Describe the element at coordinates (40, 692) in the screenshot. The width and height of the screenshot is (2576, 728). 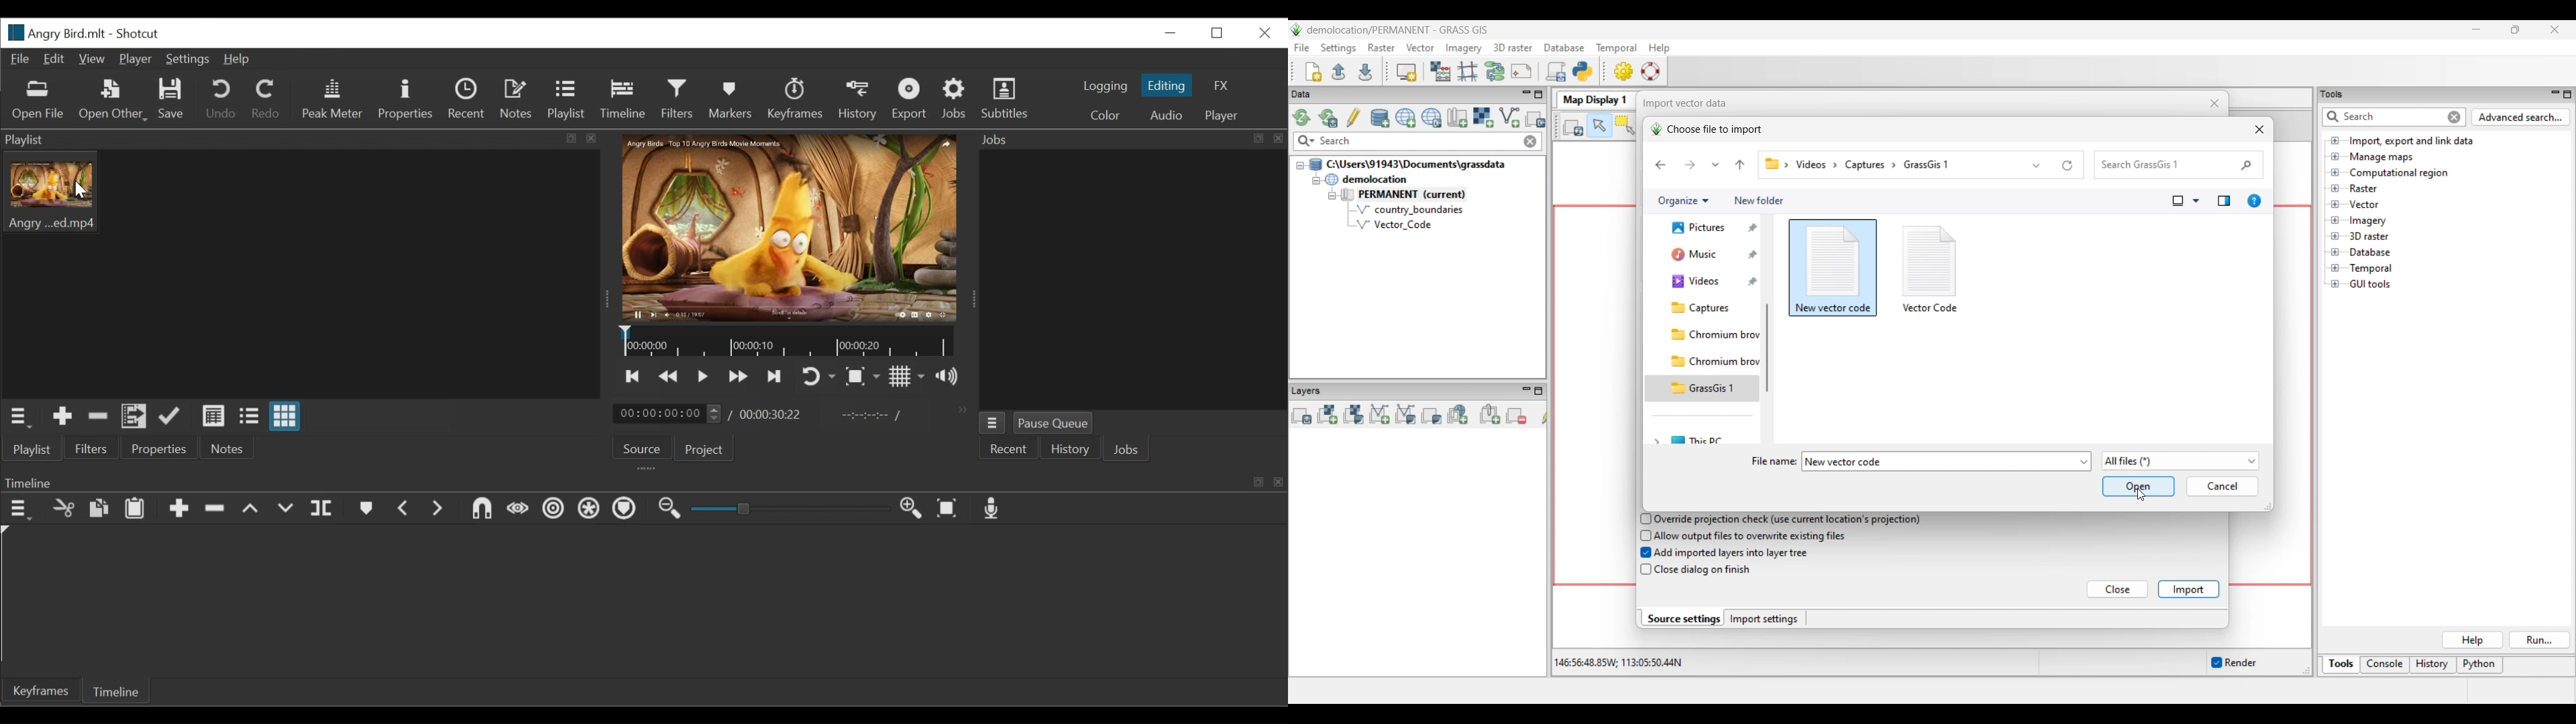
I see `Keyframe` at that location.